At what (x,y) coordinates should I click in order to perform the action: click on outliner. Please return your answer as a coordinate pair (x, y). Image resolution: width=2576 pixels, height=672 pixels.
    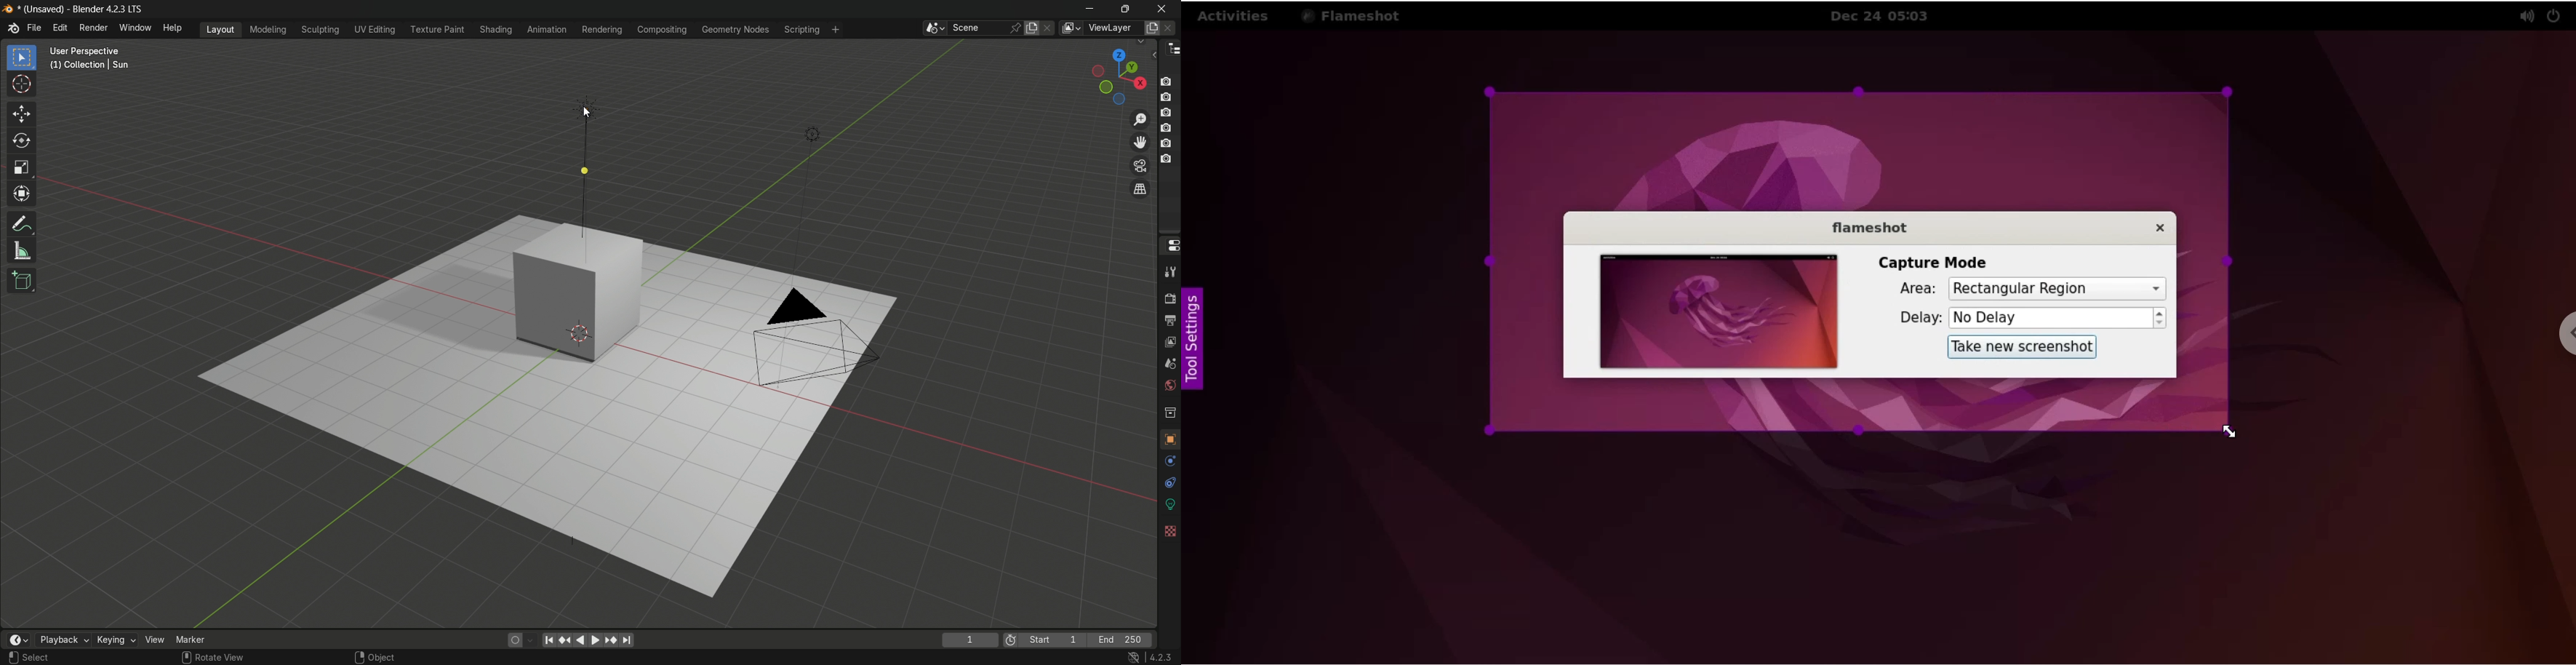
    Looking at the image, I should click on (1174, 50).